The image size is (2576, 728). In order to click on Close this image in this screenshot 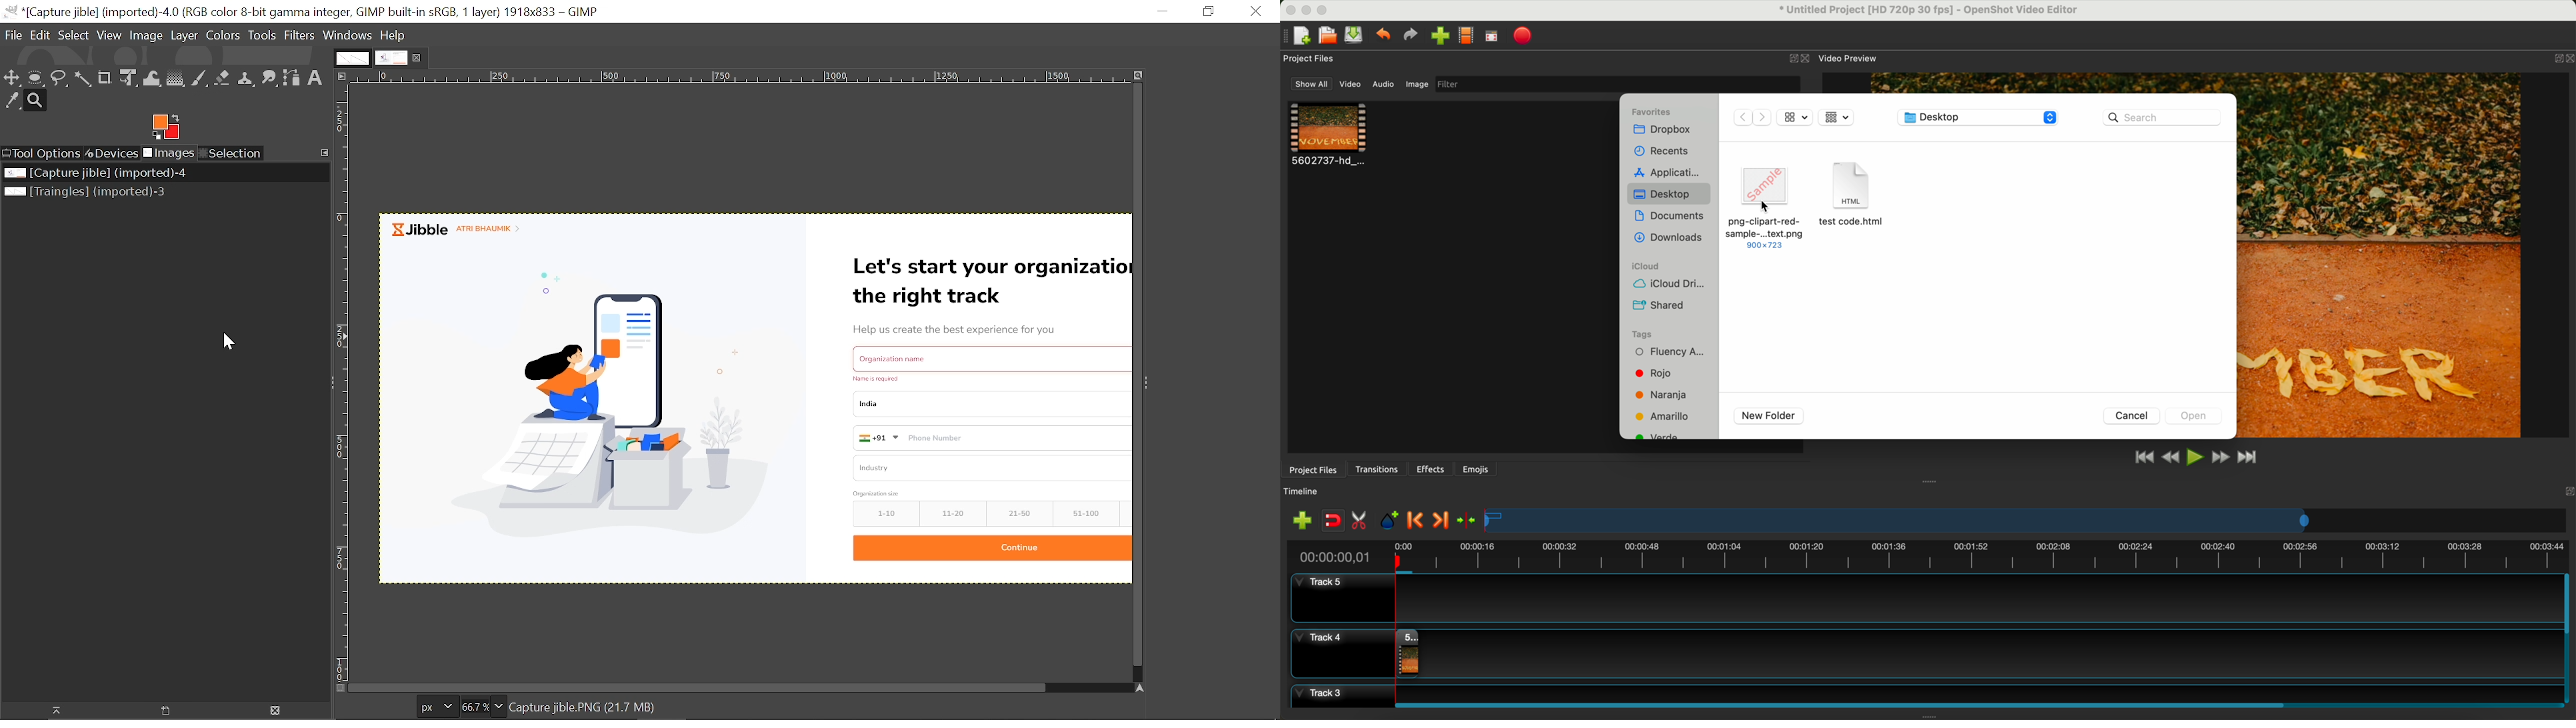, I will do `click(273, 711)`.